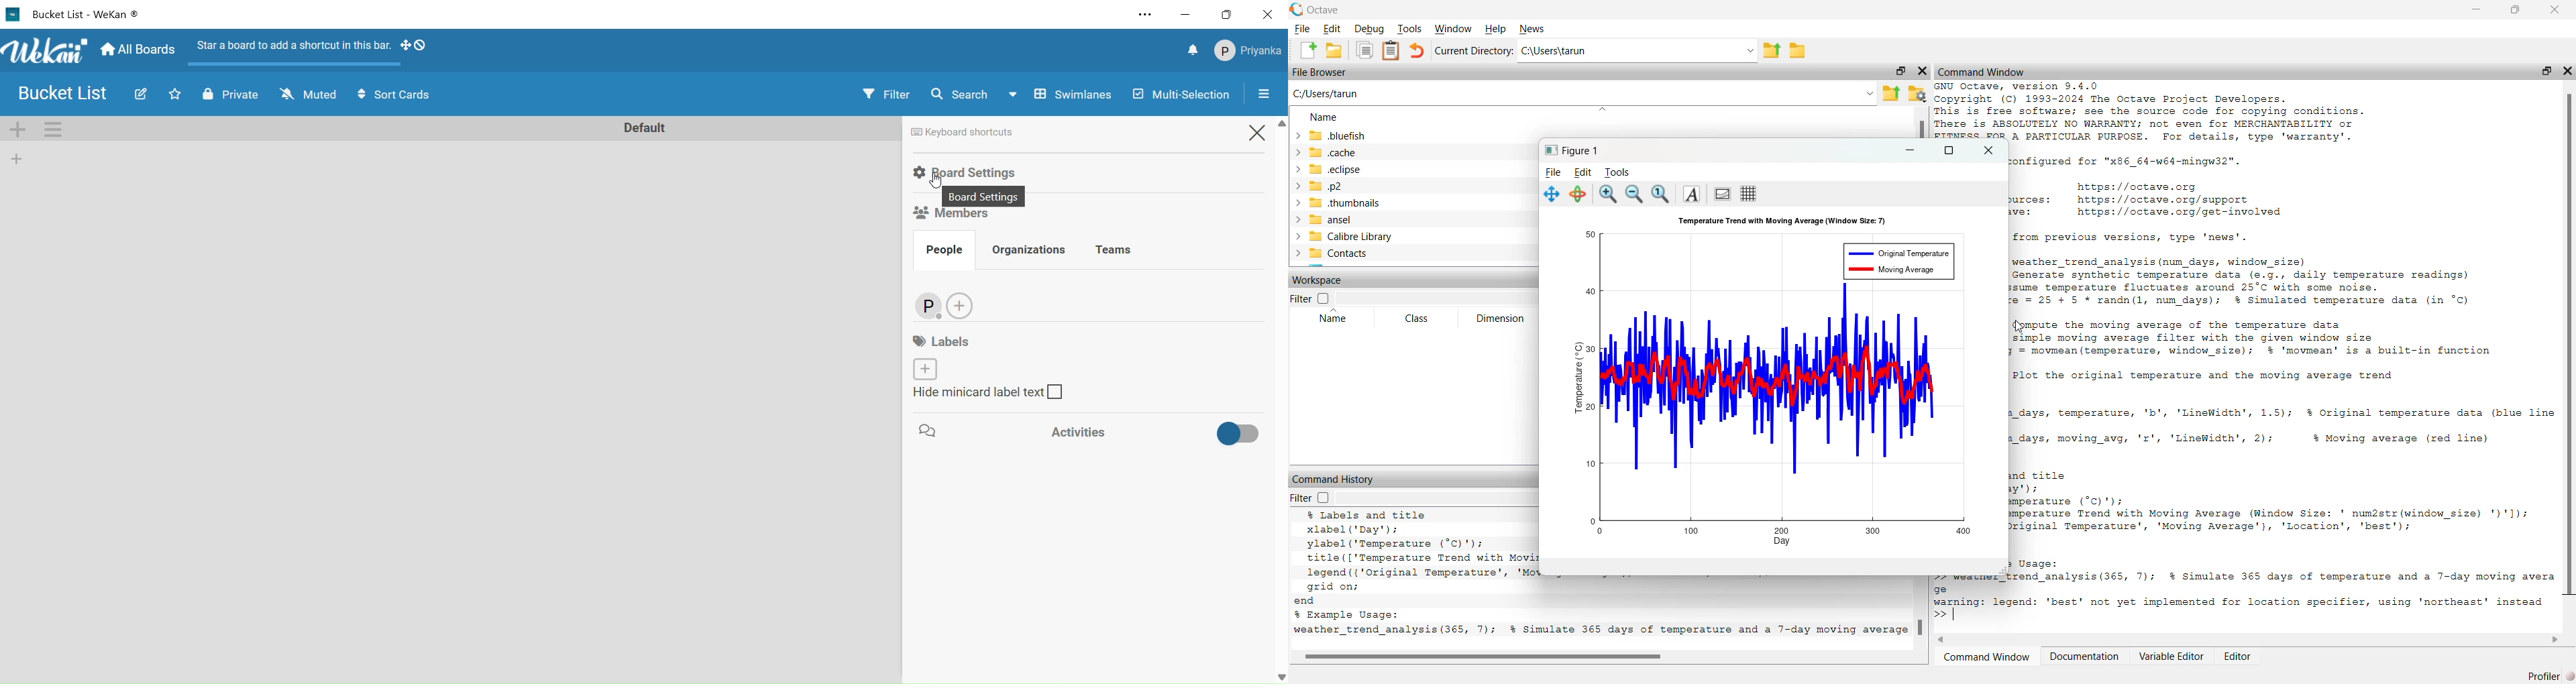  I want to click on add swimlane, so click(19, 130).